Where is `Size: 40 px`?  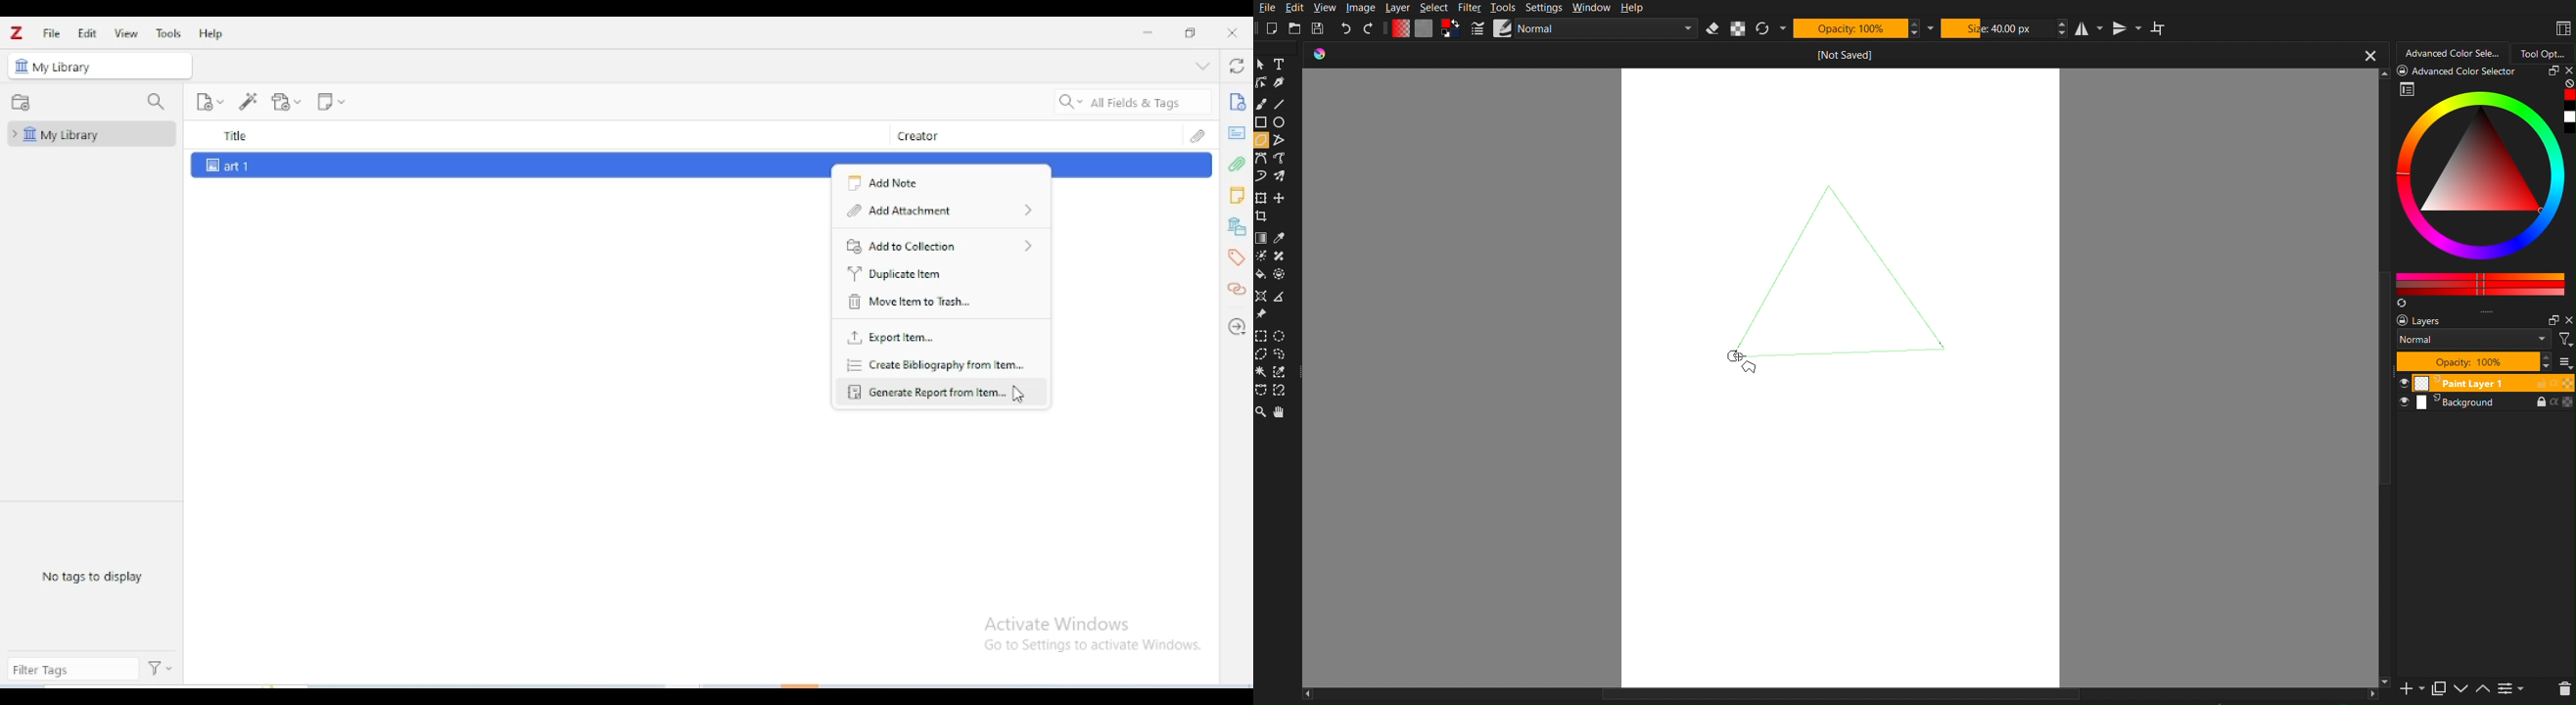 Size: 40 px is located at coordinates (1996, 28).